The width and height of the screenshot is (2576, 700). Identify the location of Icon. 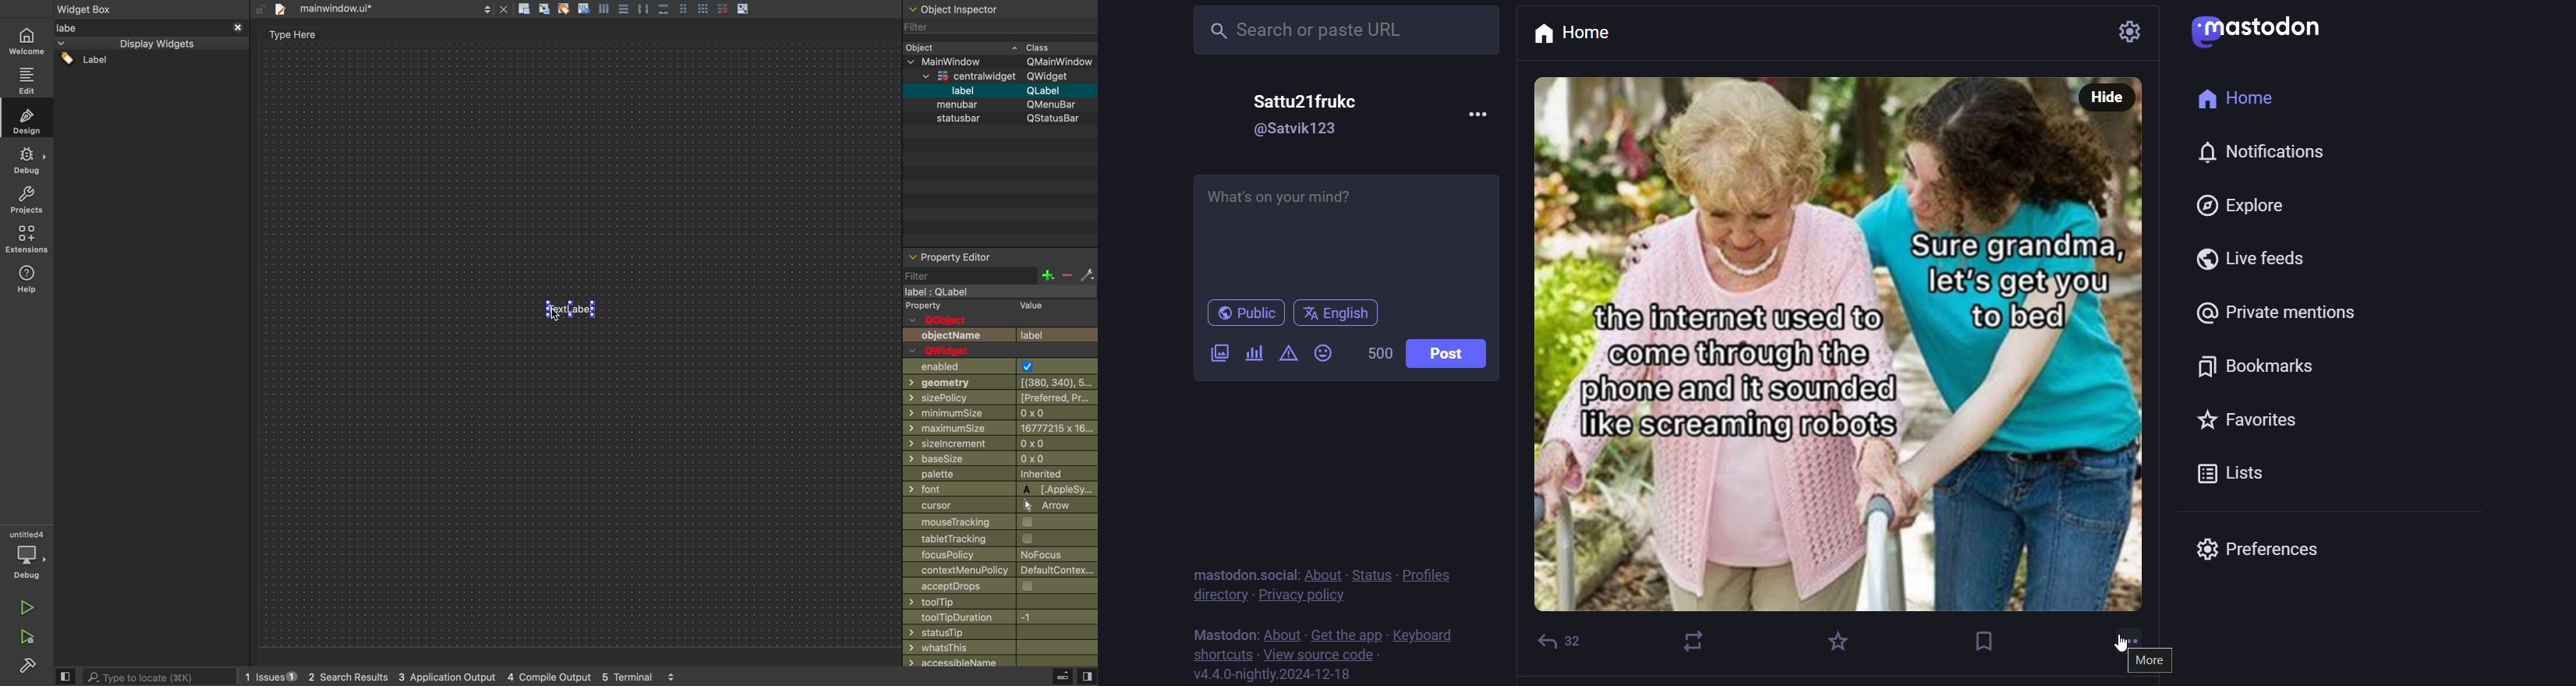
(583, 8).